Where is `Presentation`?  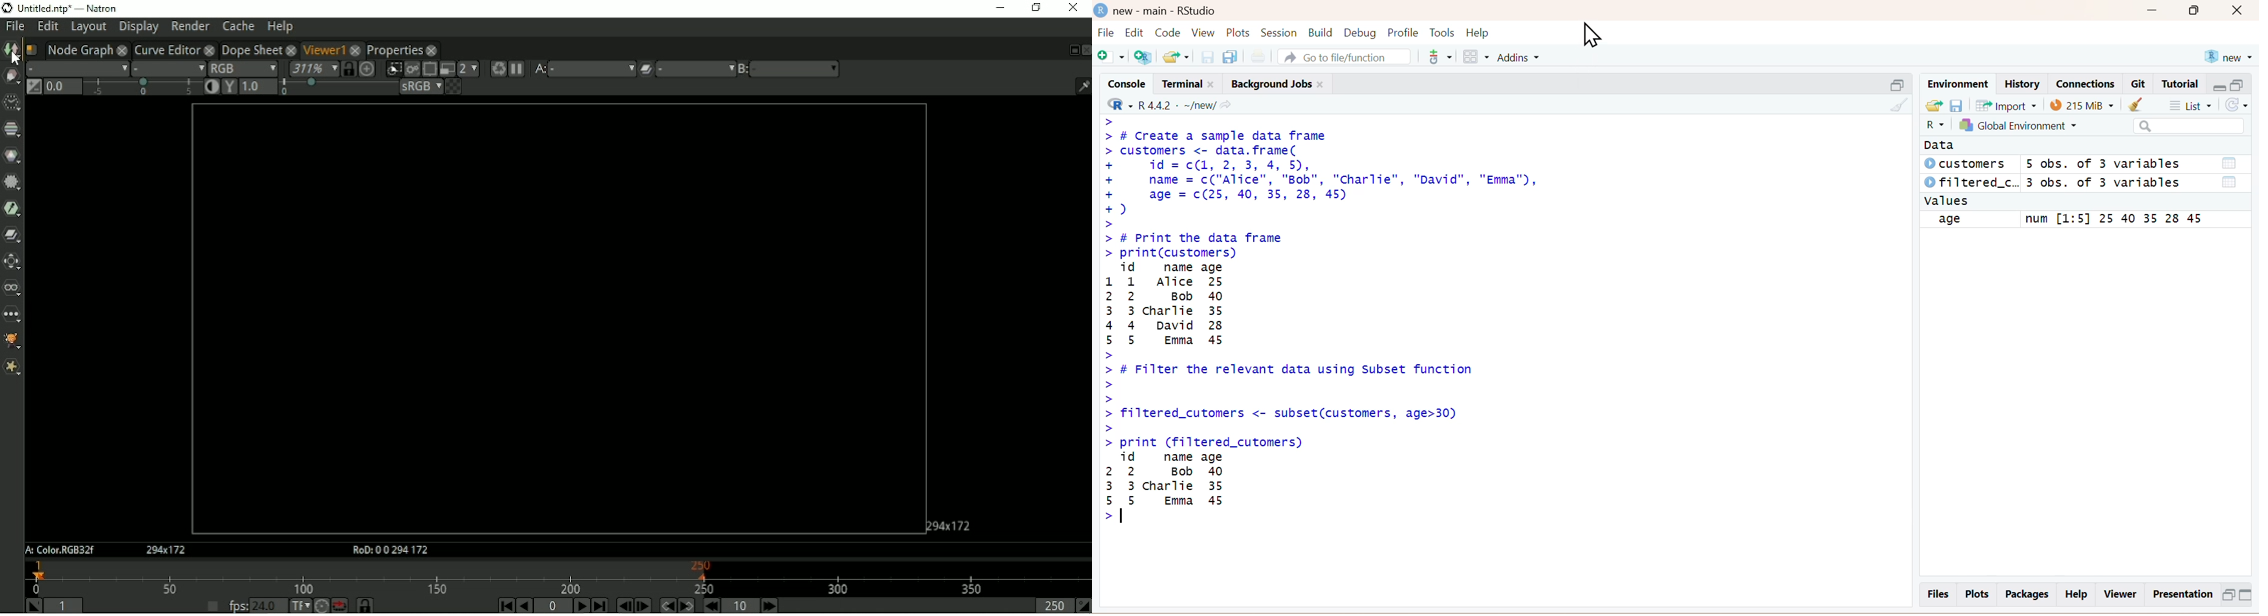 Presentation is located at coordinates (2180, 595).